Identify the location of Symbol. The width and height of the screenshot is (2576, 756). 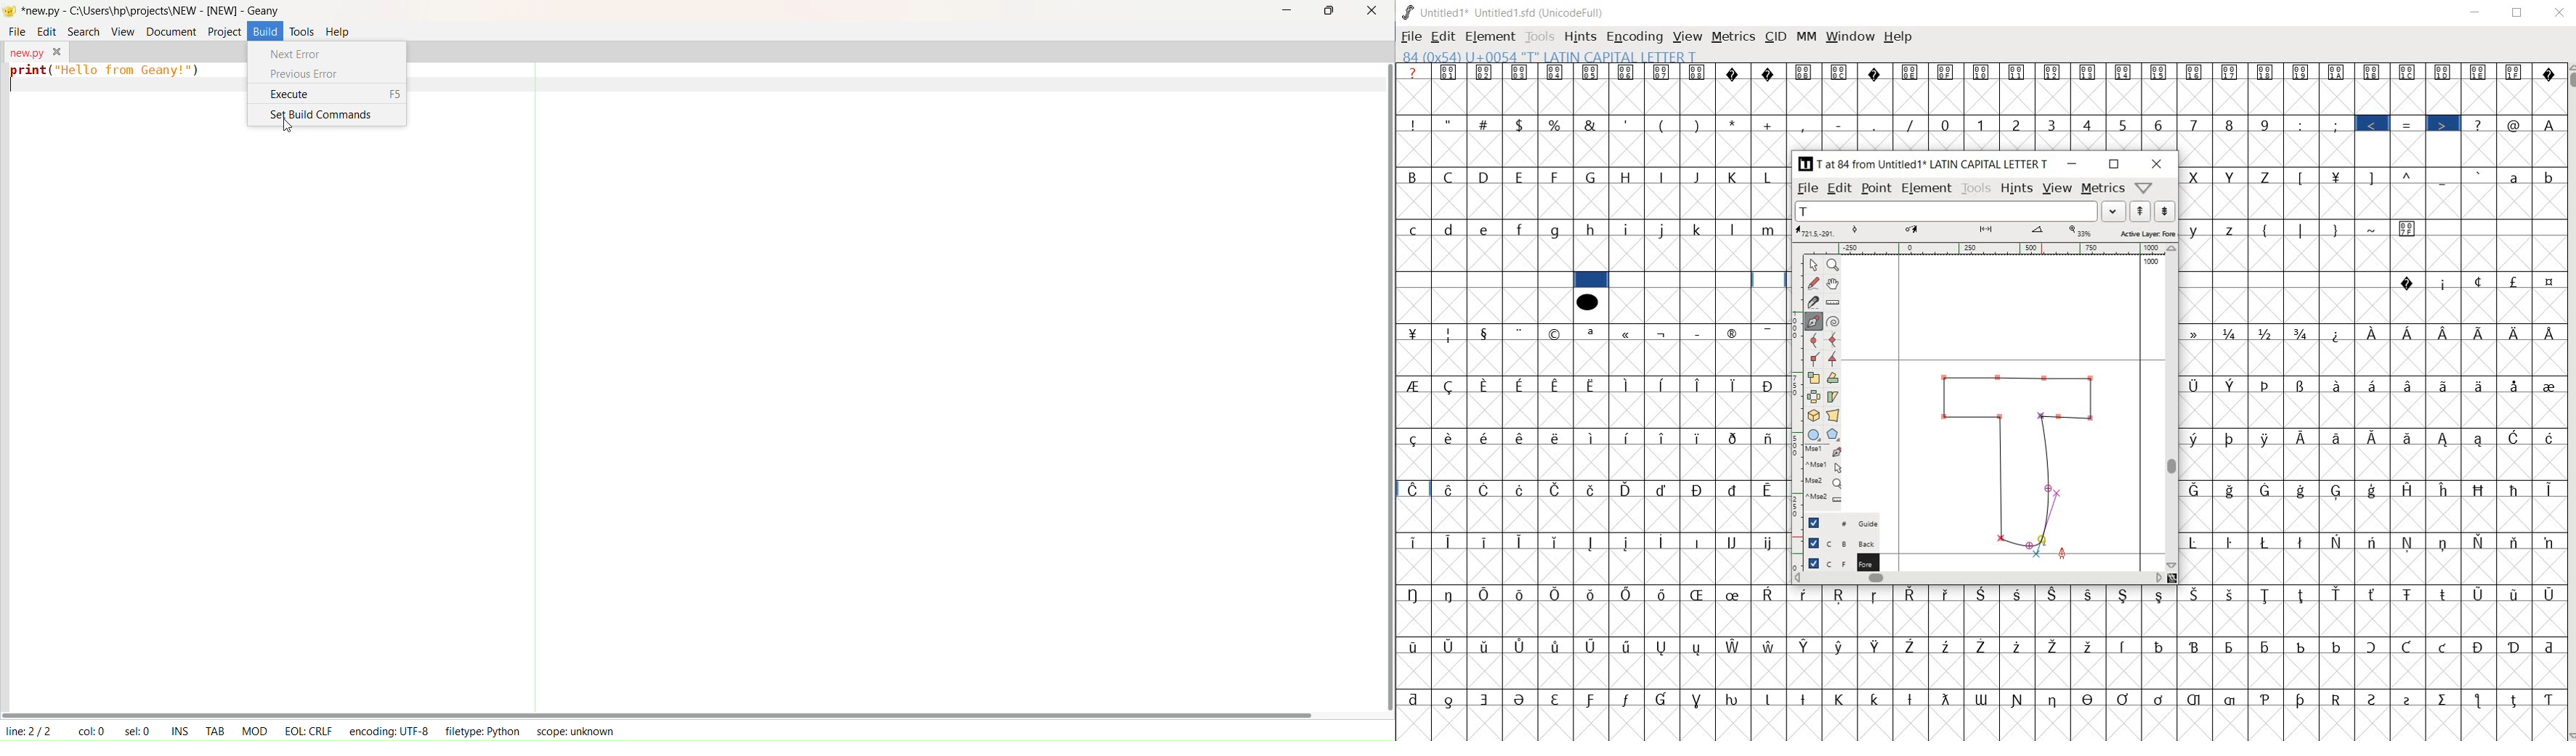
(2302, 646).